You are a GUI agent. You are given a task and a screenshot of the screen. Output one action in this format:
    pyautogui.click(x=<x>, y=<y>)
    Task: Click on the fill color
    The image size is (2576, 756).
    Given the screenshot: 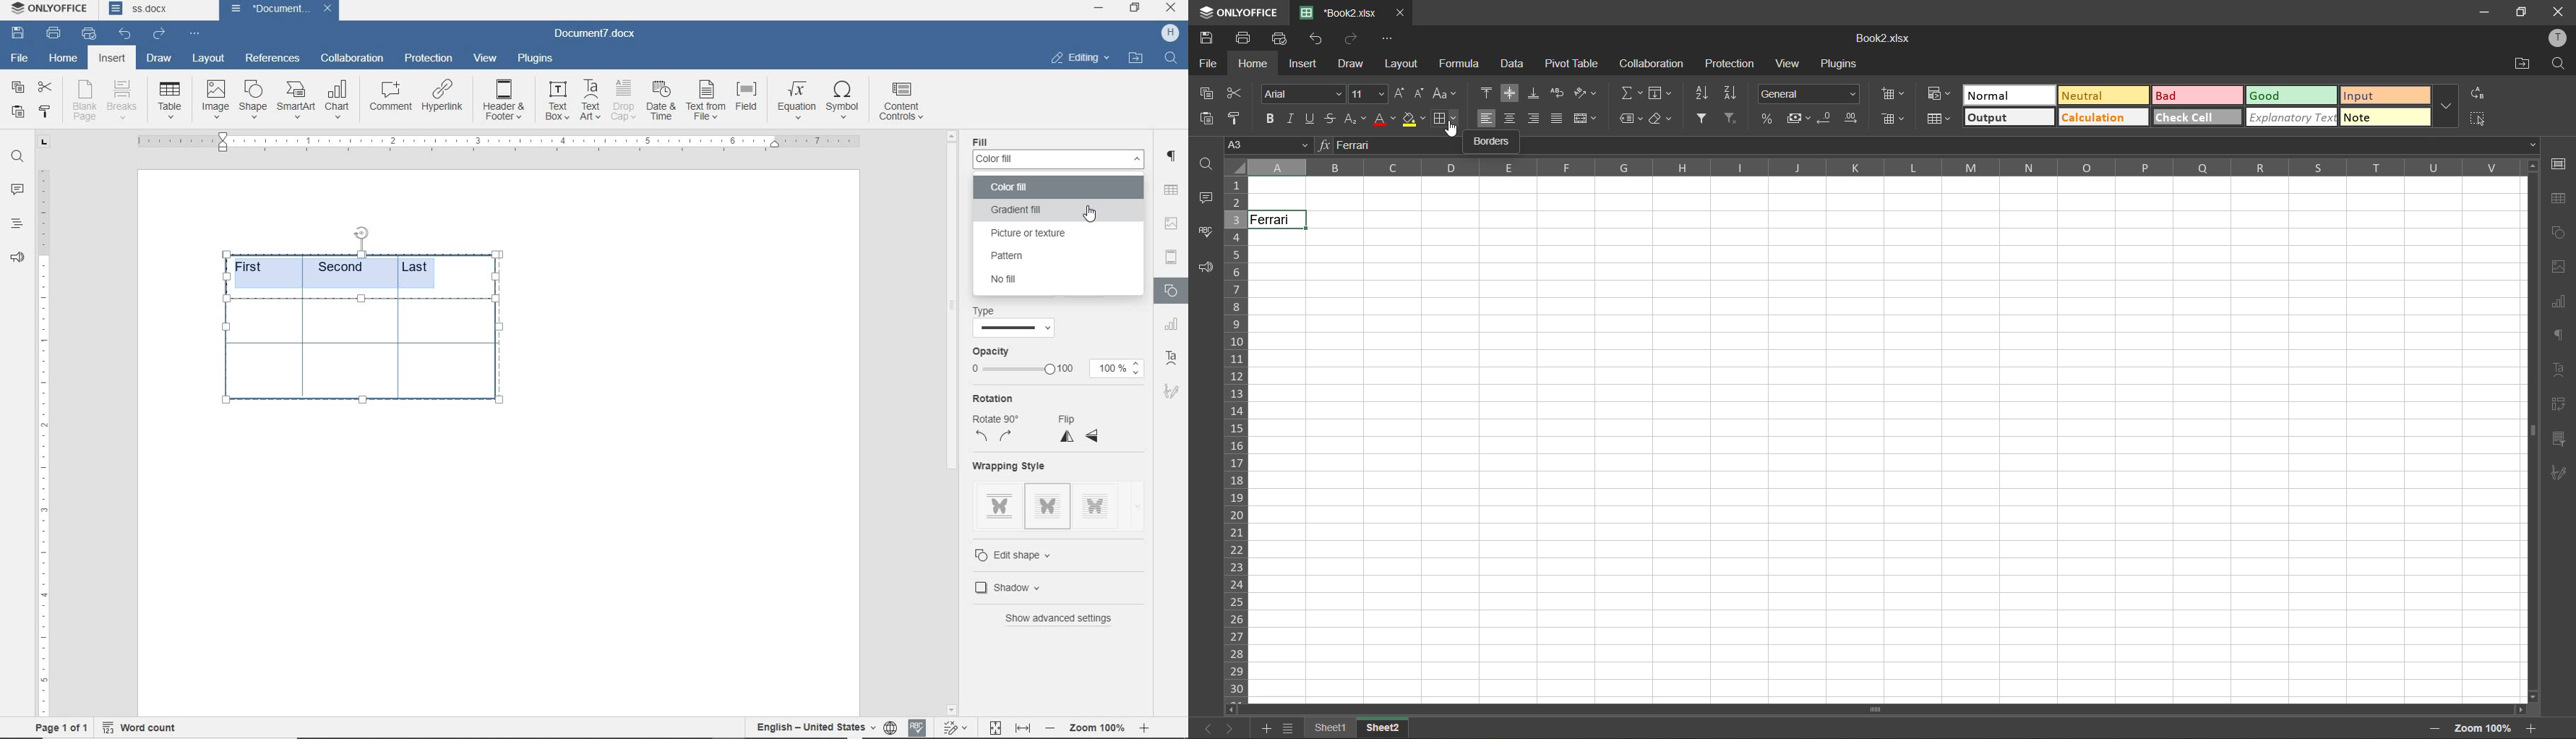 What is the action you would take?
    pyautogui.click(x=1414, y=119)
    